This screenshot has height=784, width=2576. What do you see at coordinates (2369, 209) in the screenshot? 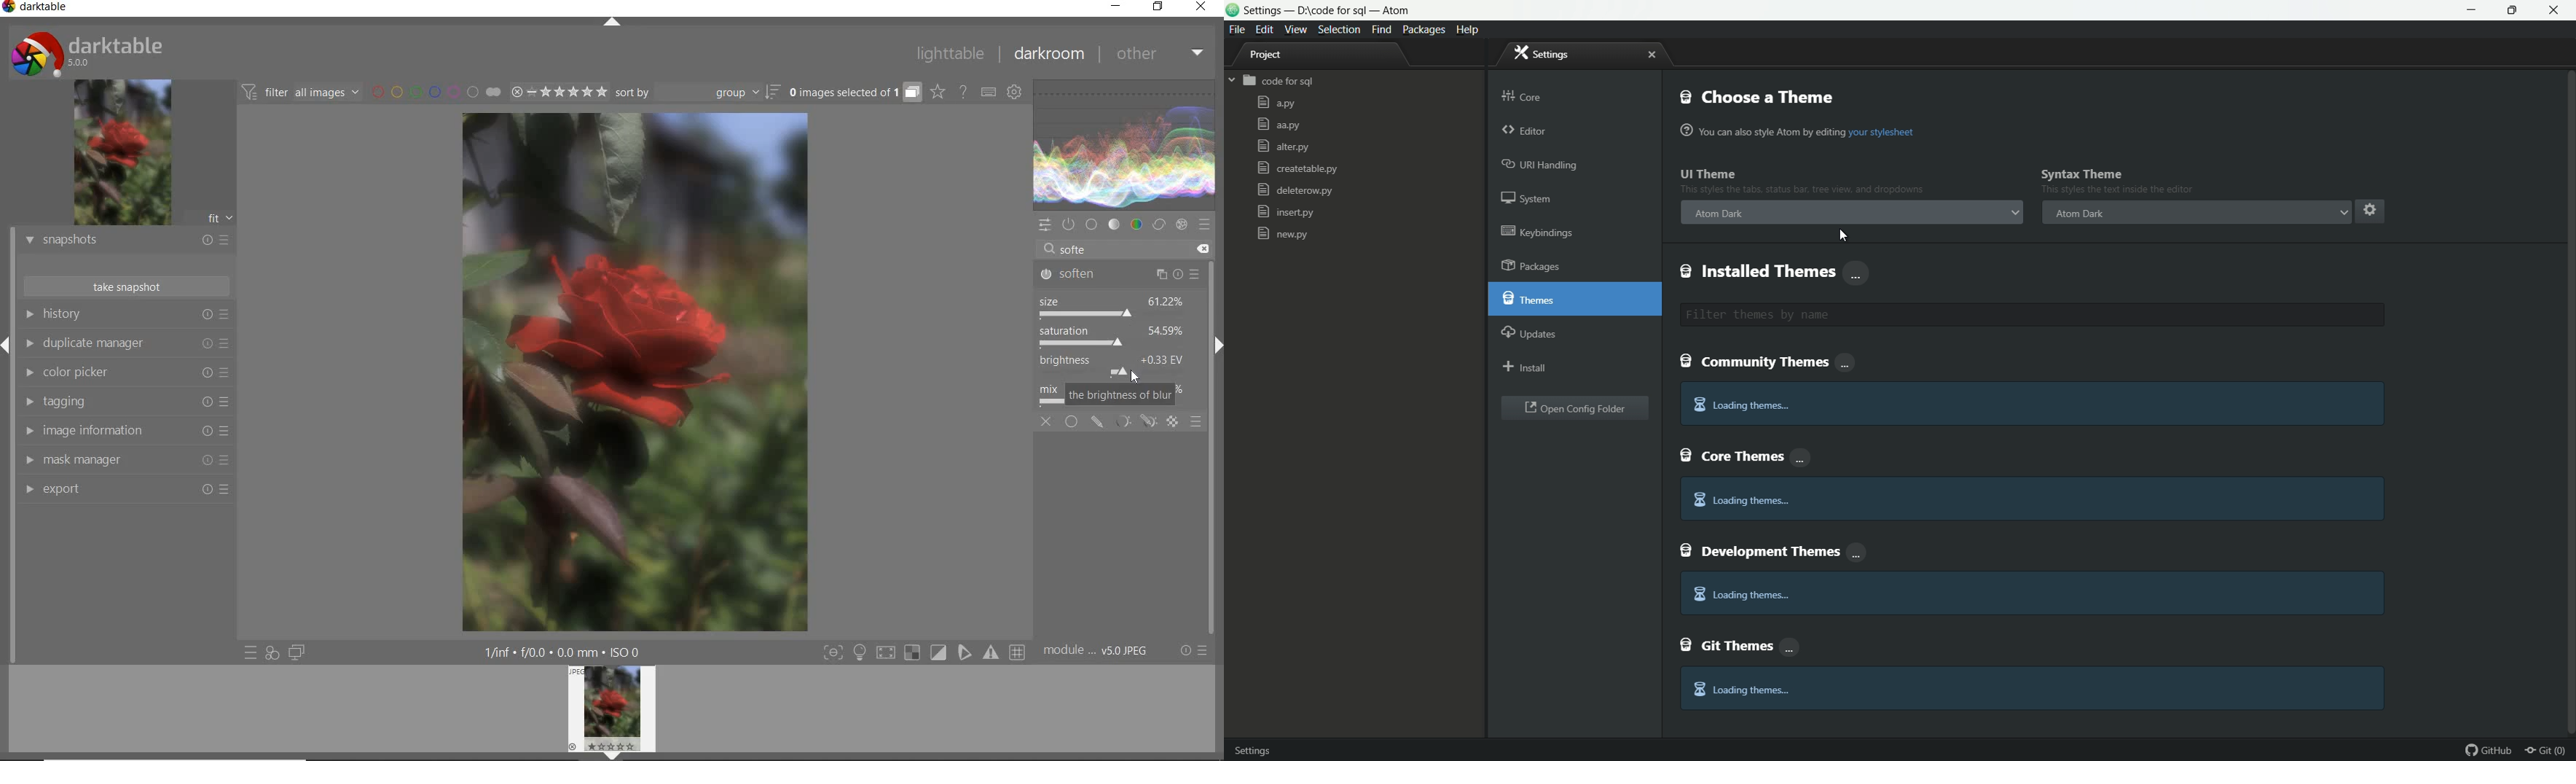
I see `settings` at bounding box center [2369, 209].